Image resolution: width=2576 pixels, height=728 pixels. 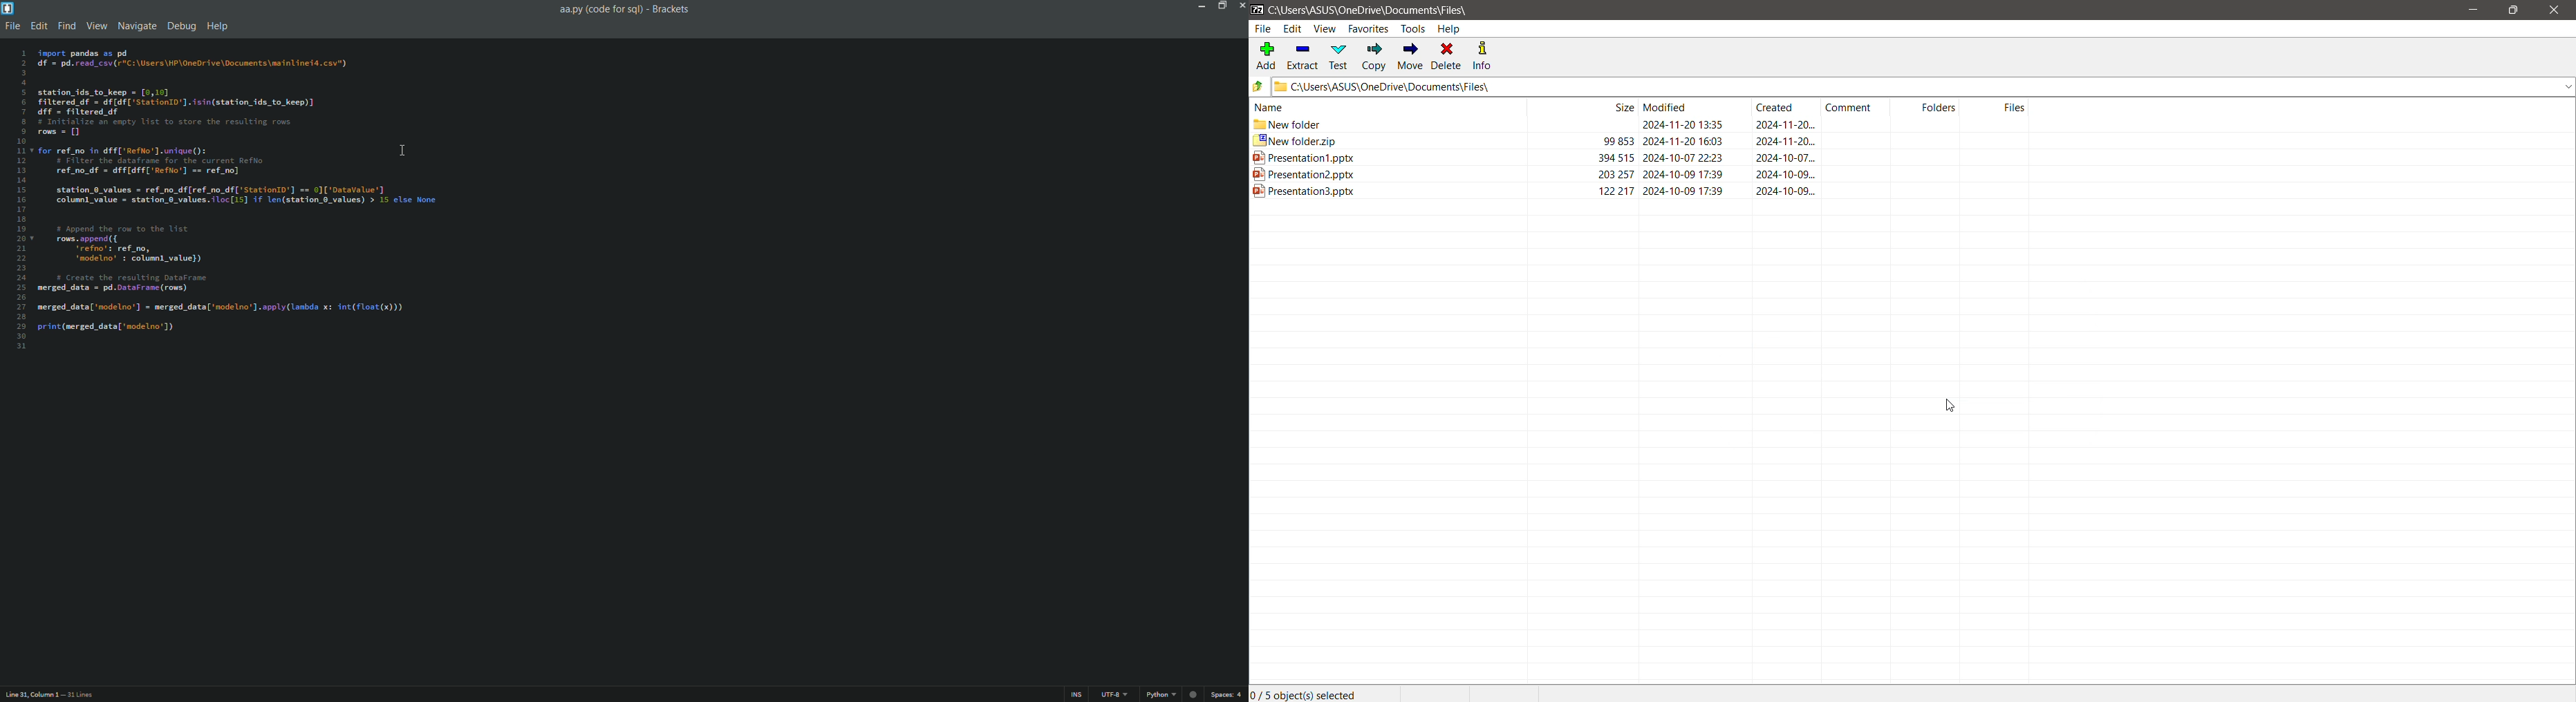 I want to click on app icon, so click(x=7, y=9).